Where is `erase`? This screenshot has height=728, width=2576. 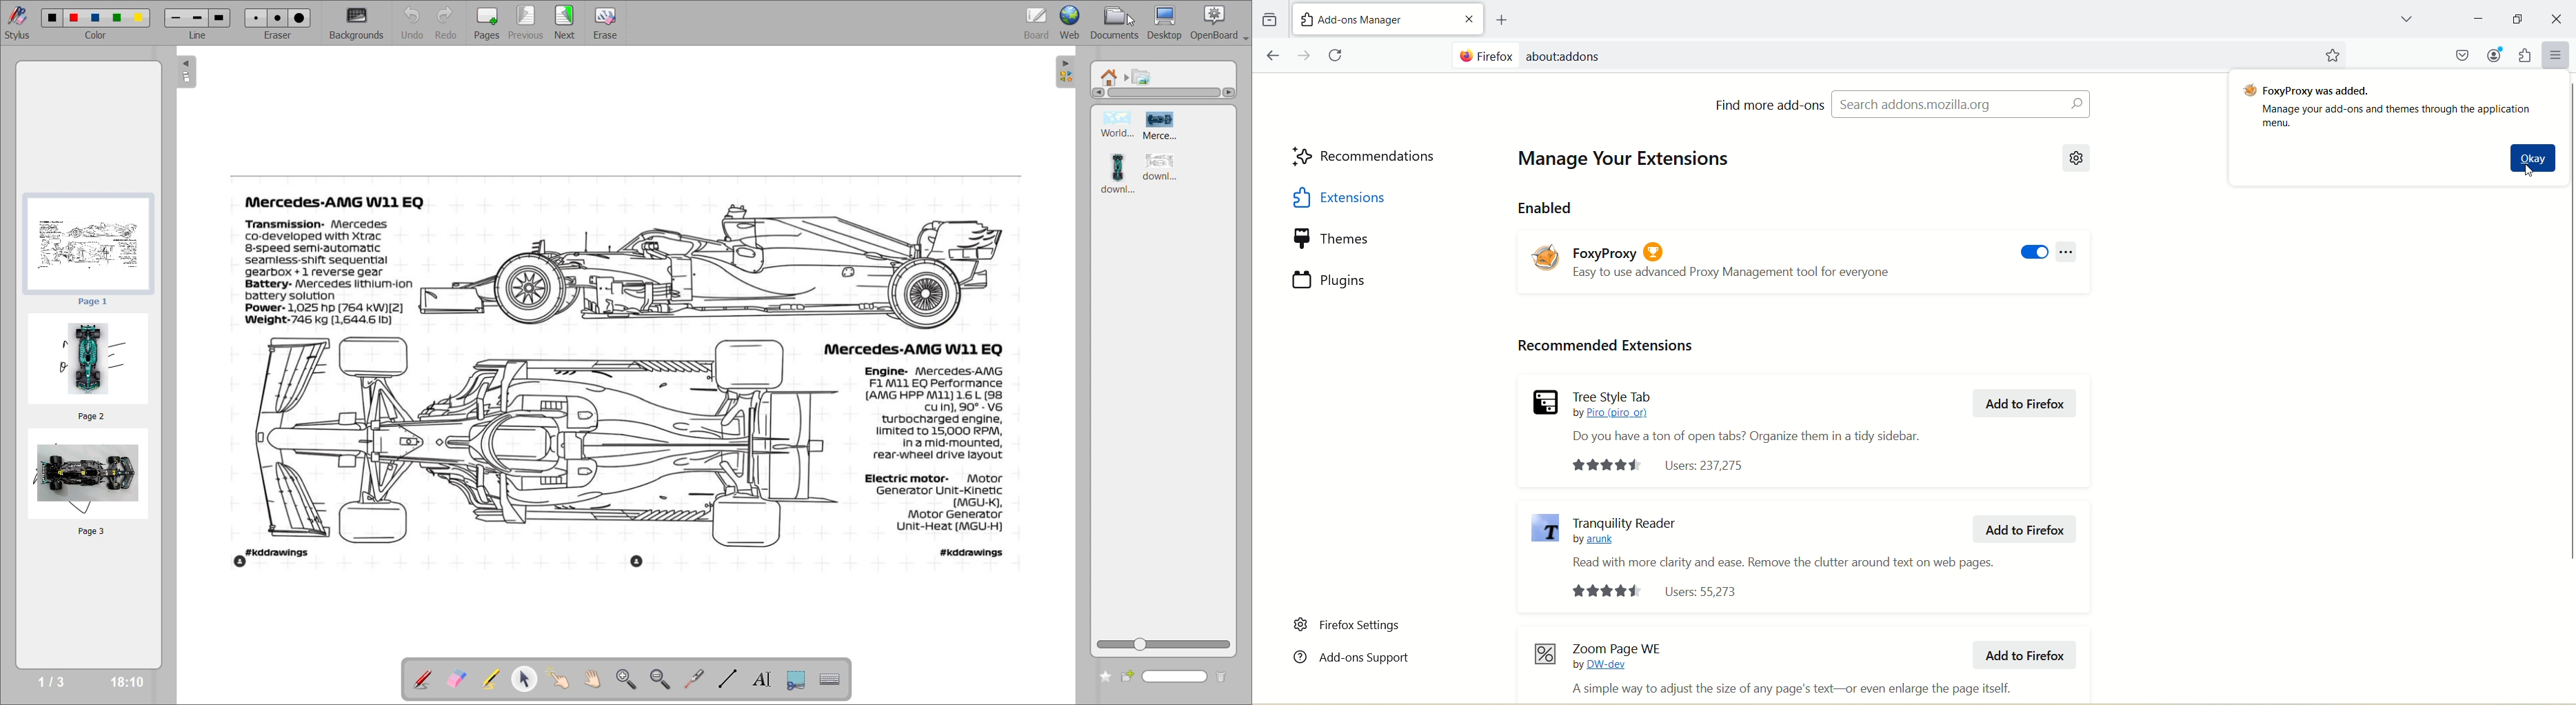
erase is located at coordinates (606, 23).